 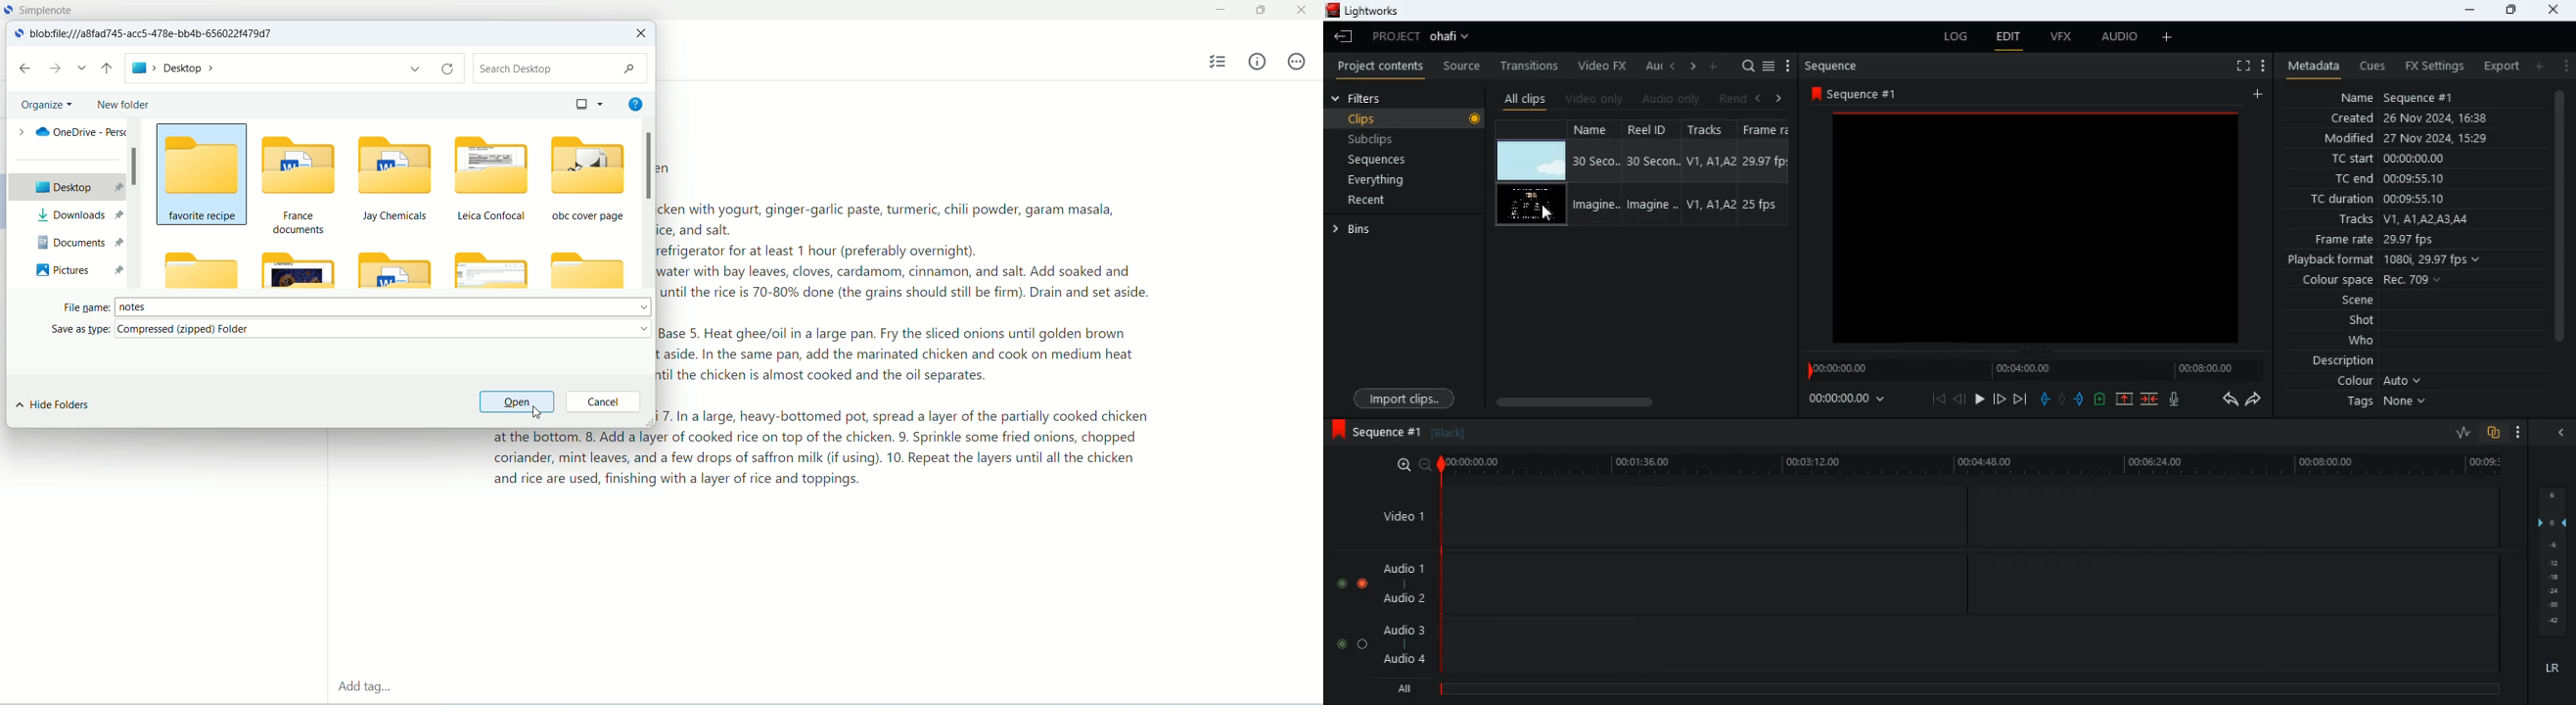 I want to click on vertical scroll bar, so click(x=646, y=204).